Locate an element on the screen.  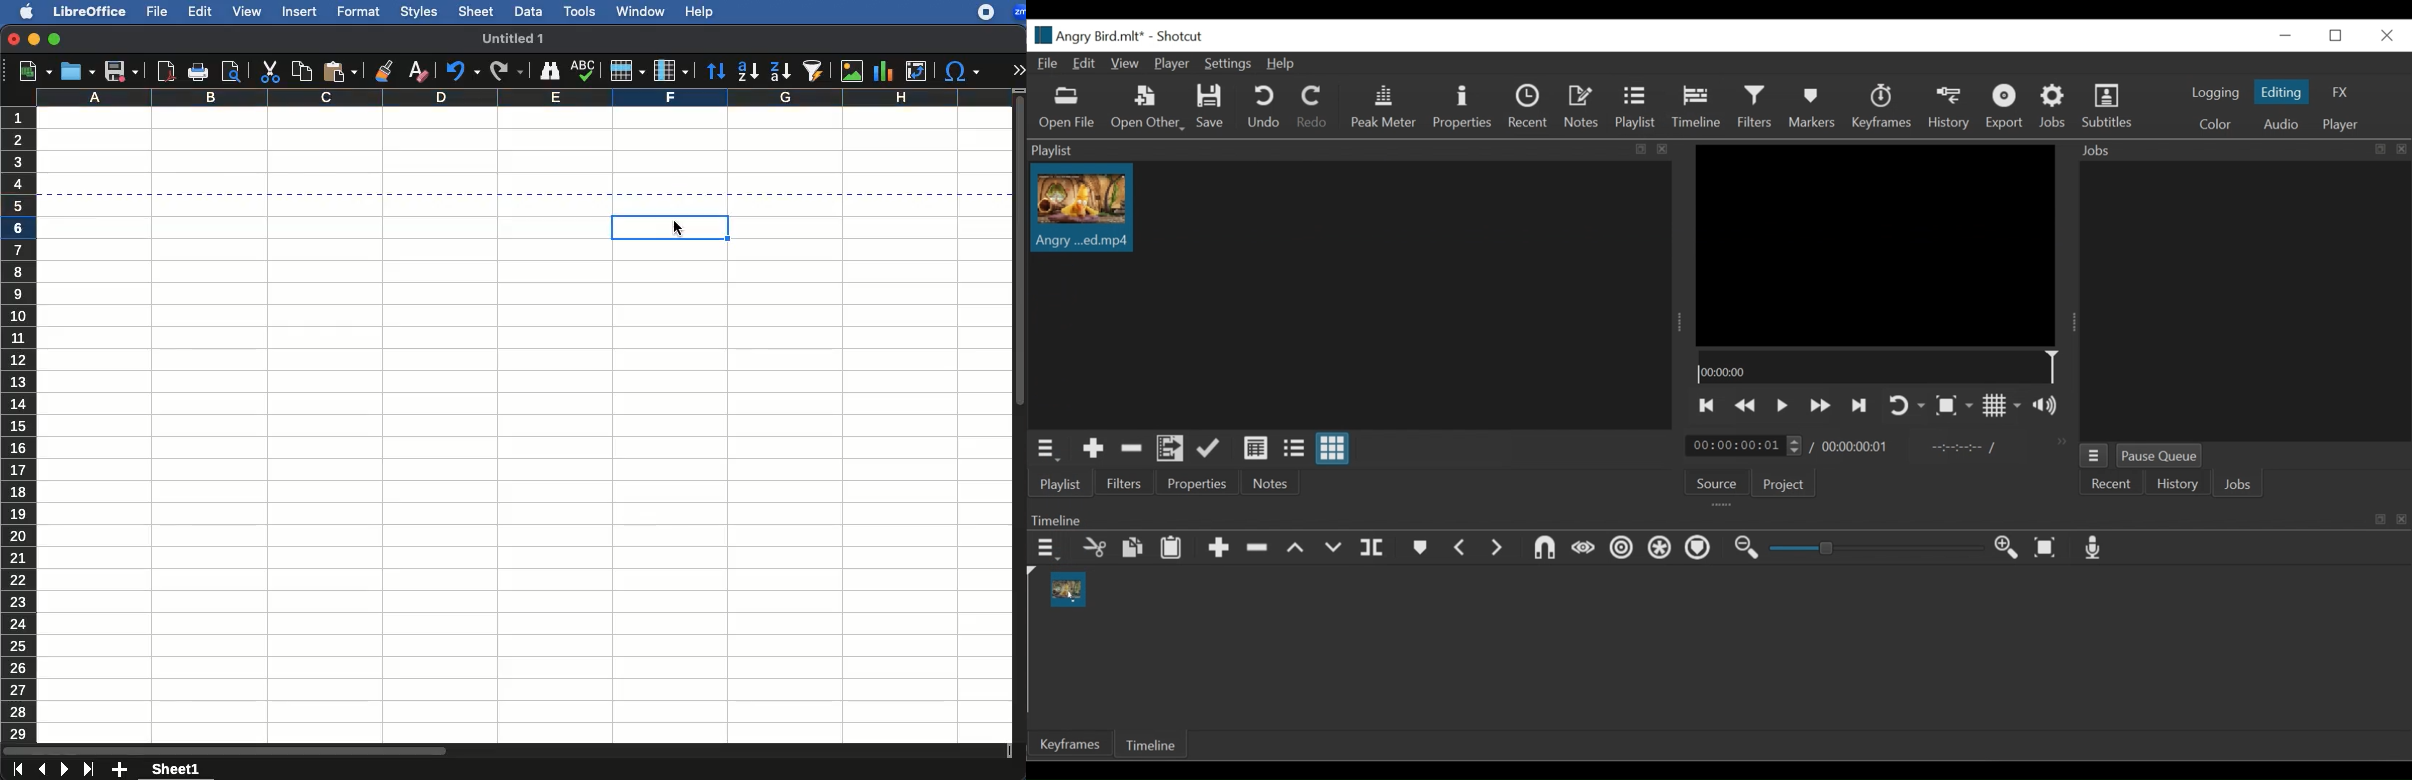
chart is located at coordinates (886, 70).